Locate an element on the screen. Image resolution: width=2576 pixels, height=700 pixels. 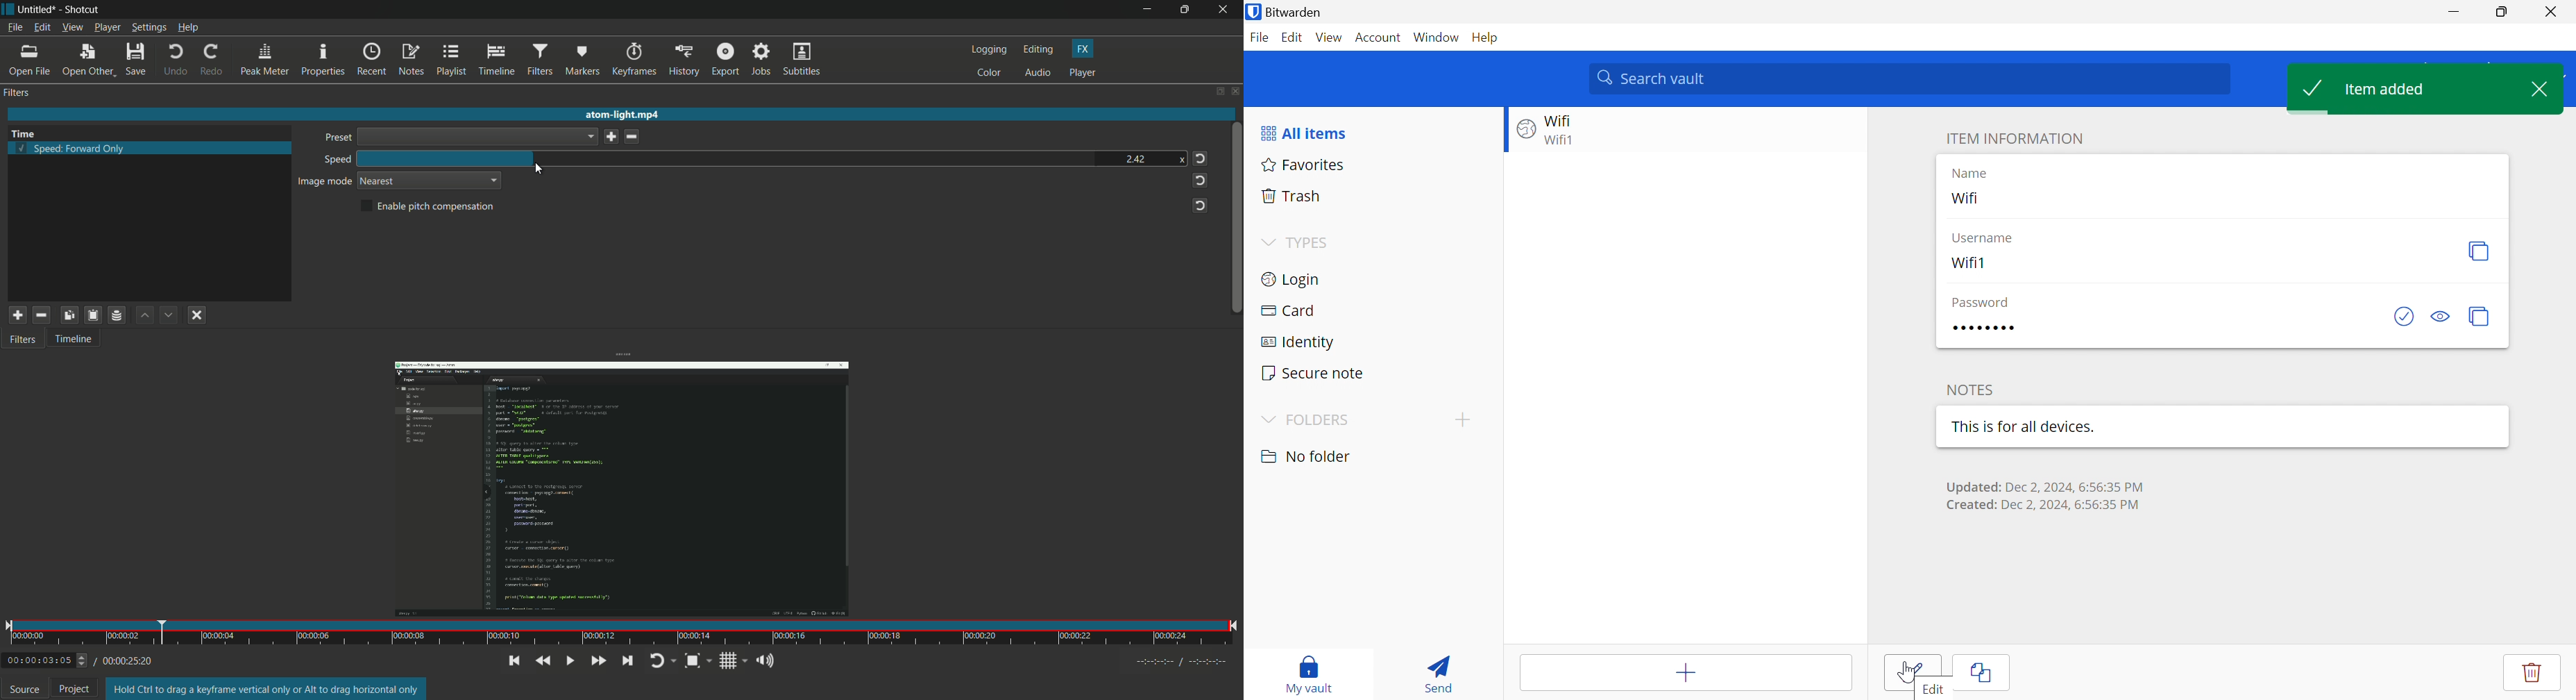
Password is located at coordinates (1983, 302).